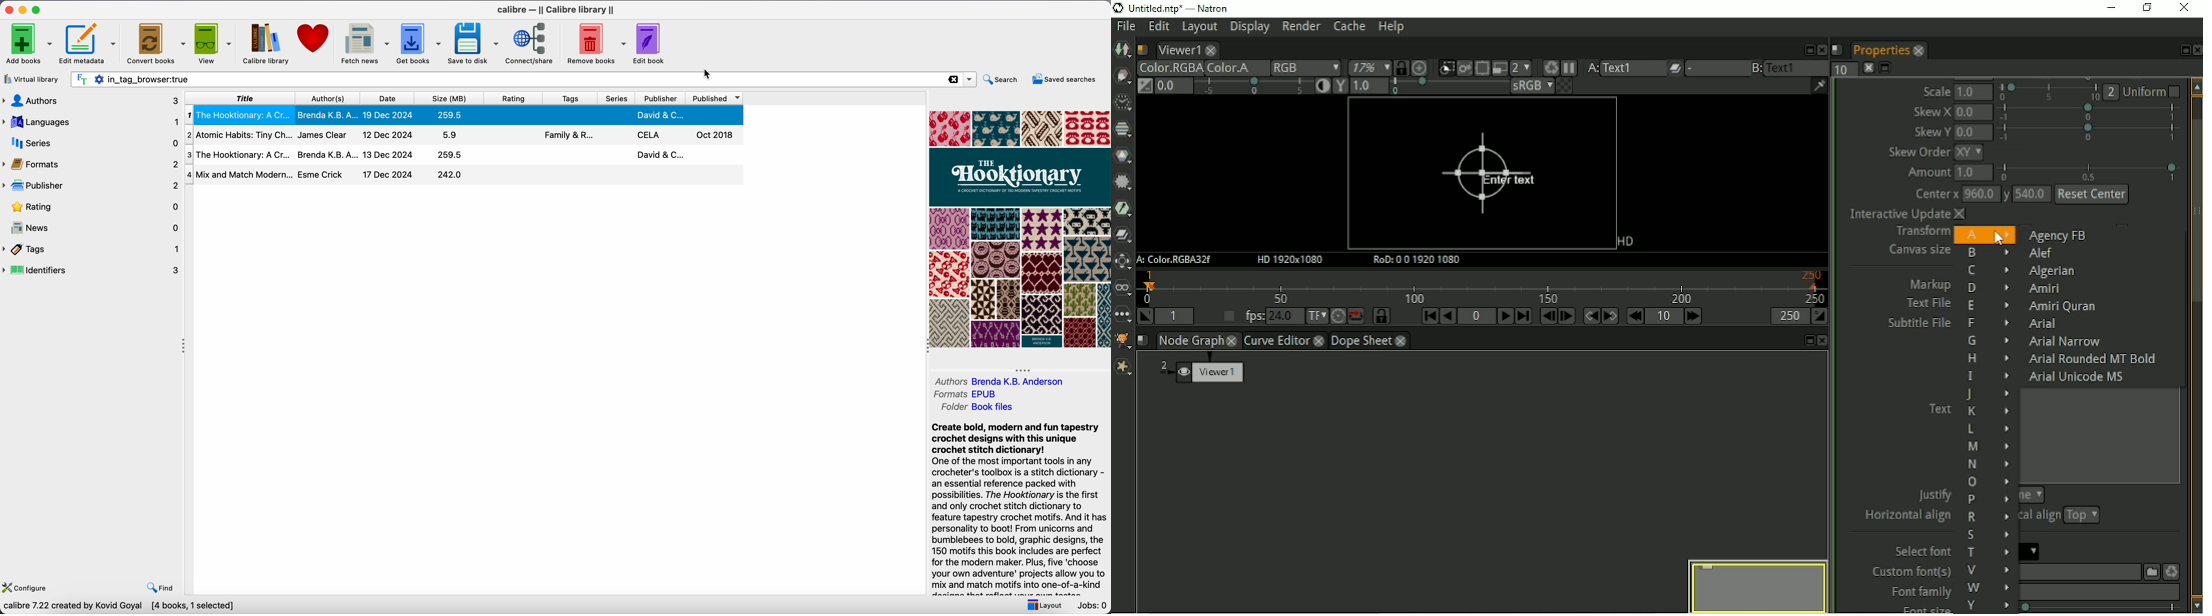 The image size is (2212, 616). Describe the element at coordinates (91, 186) in the screenshot. I see `publisher` at that location.